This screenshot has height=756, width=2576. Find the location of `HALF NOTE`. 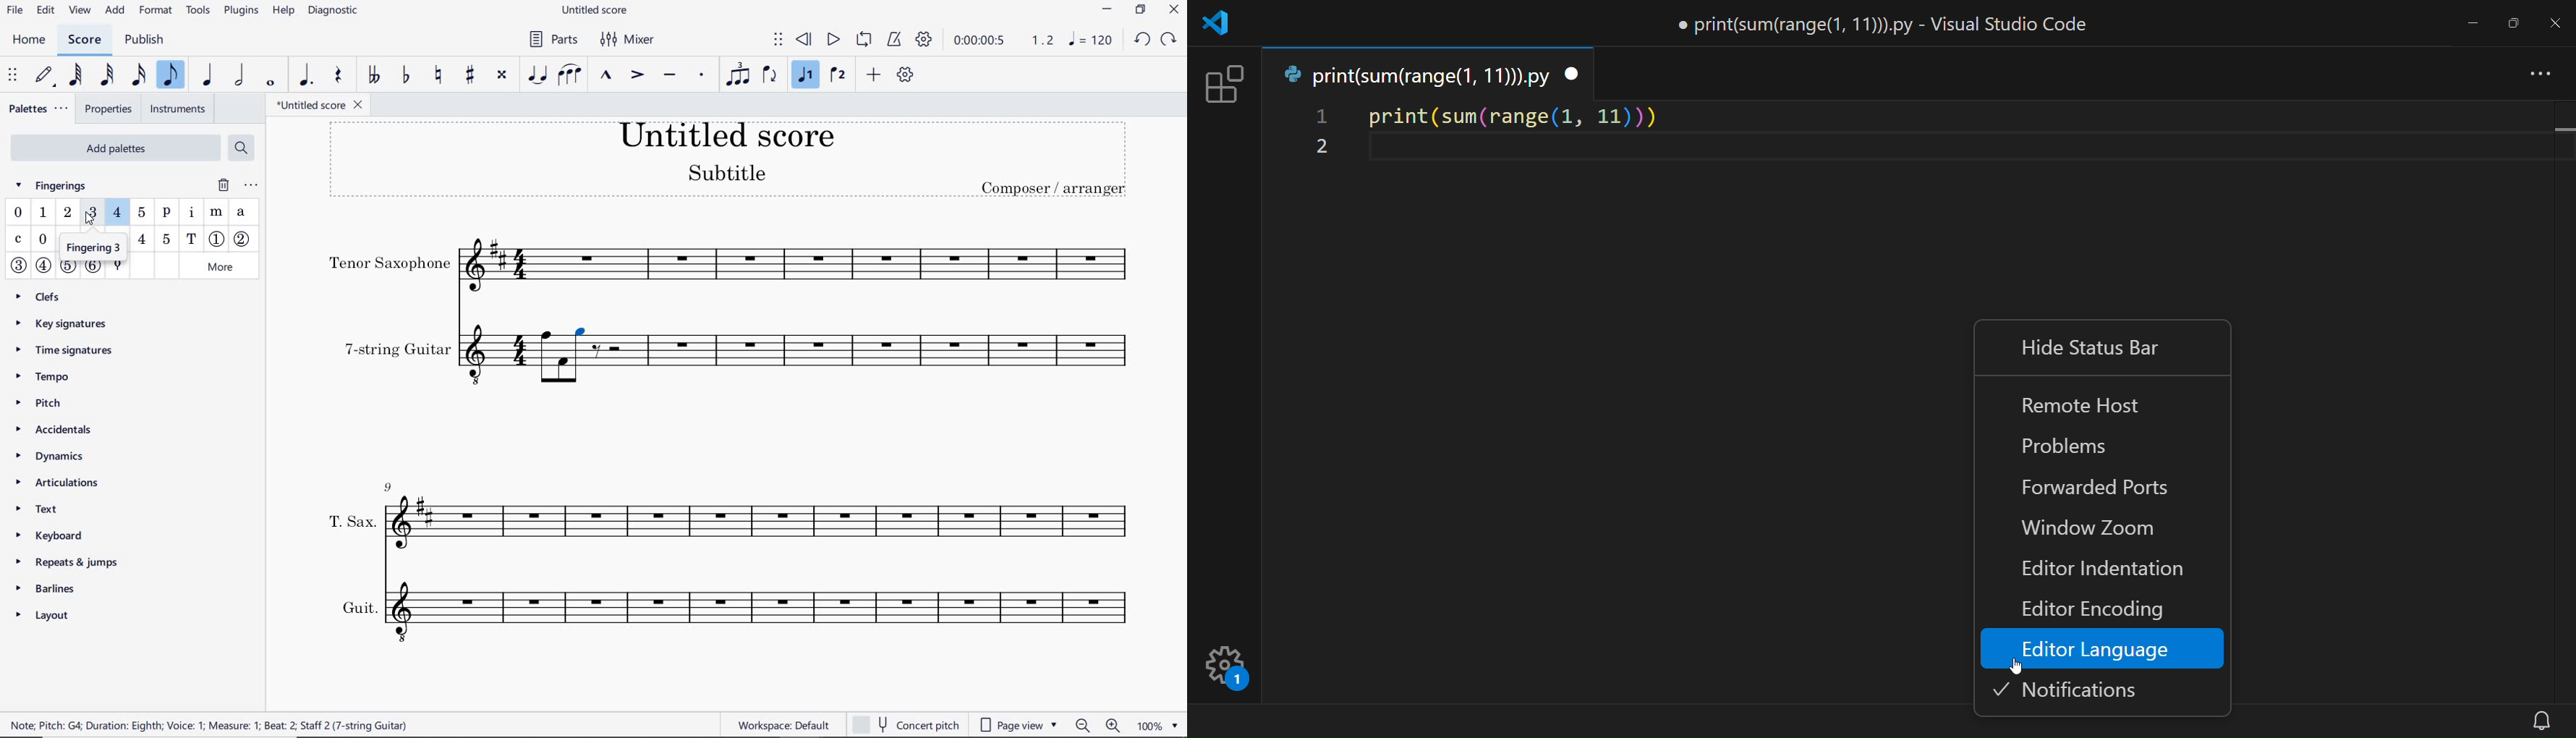

HALF NOTE is located at coordinates (238, 76).